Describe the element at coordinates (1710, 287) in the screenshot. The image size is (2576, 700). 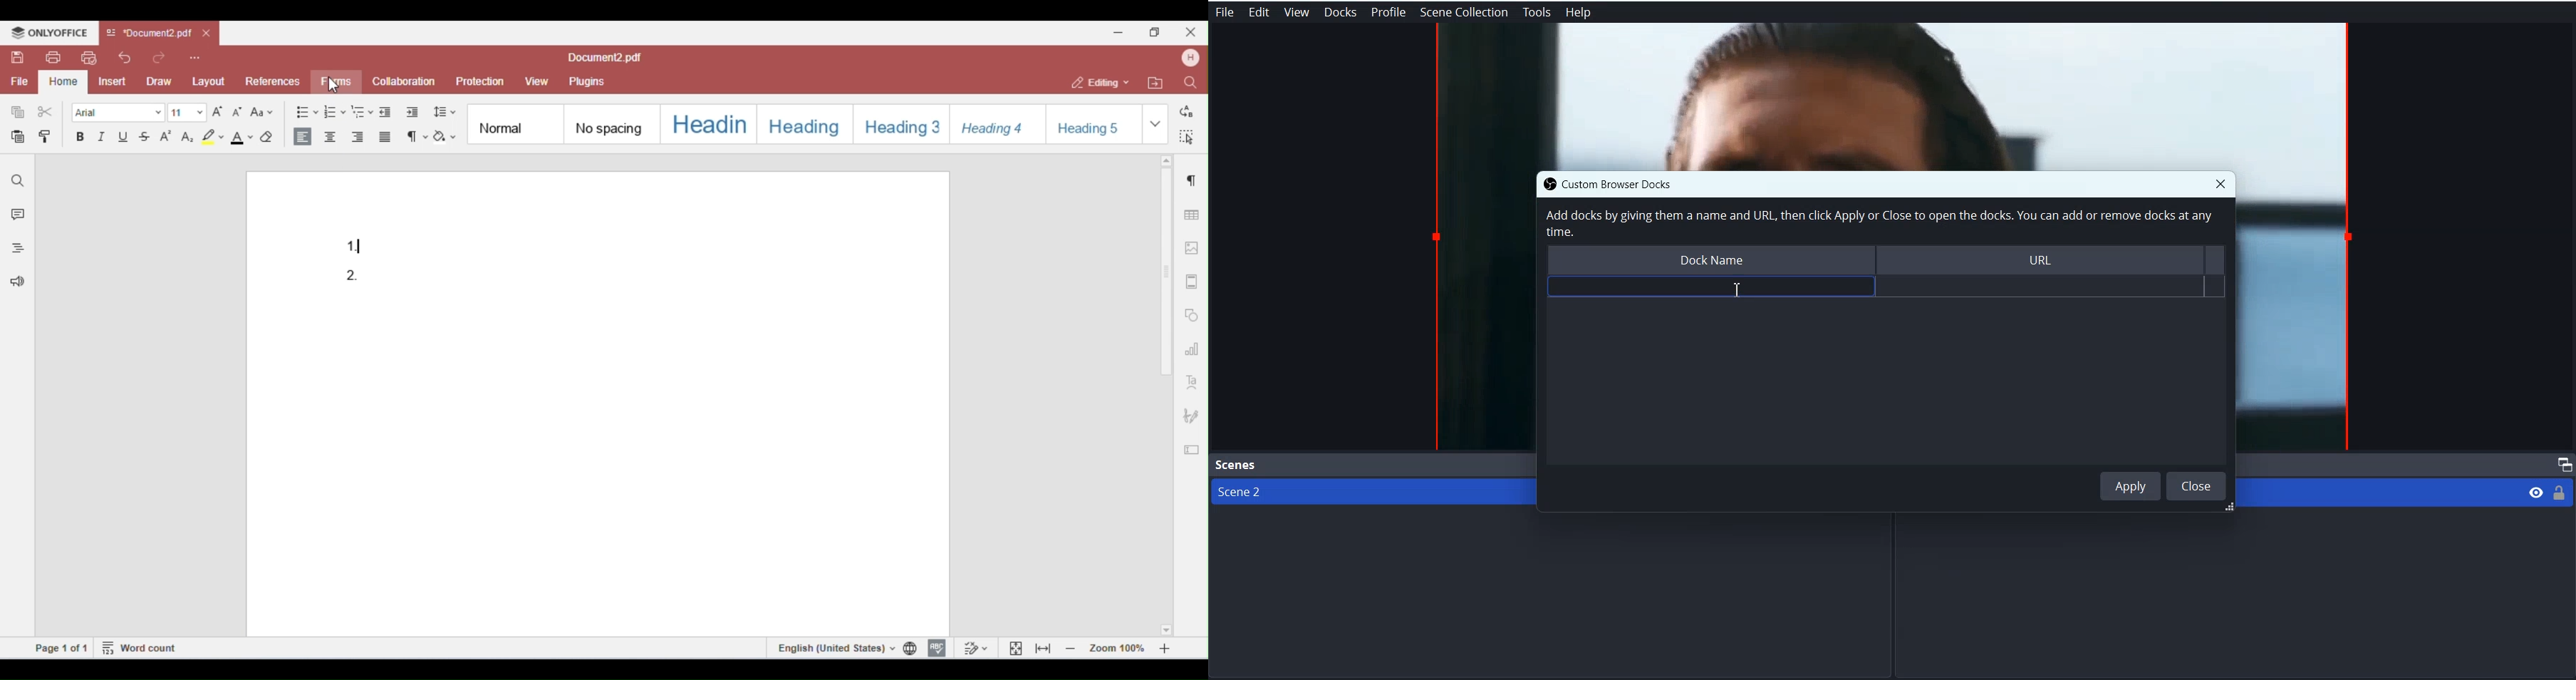
I see `text field` at that location.